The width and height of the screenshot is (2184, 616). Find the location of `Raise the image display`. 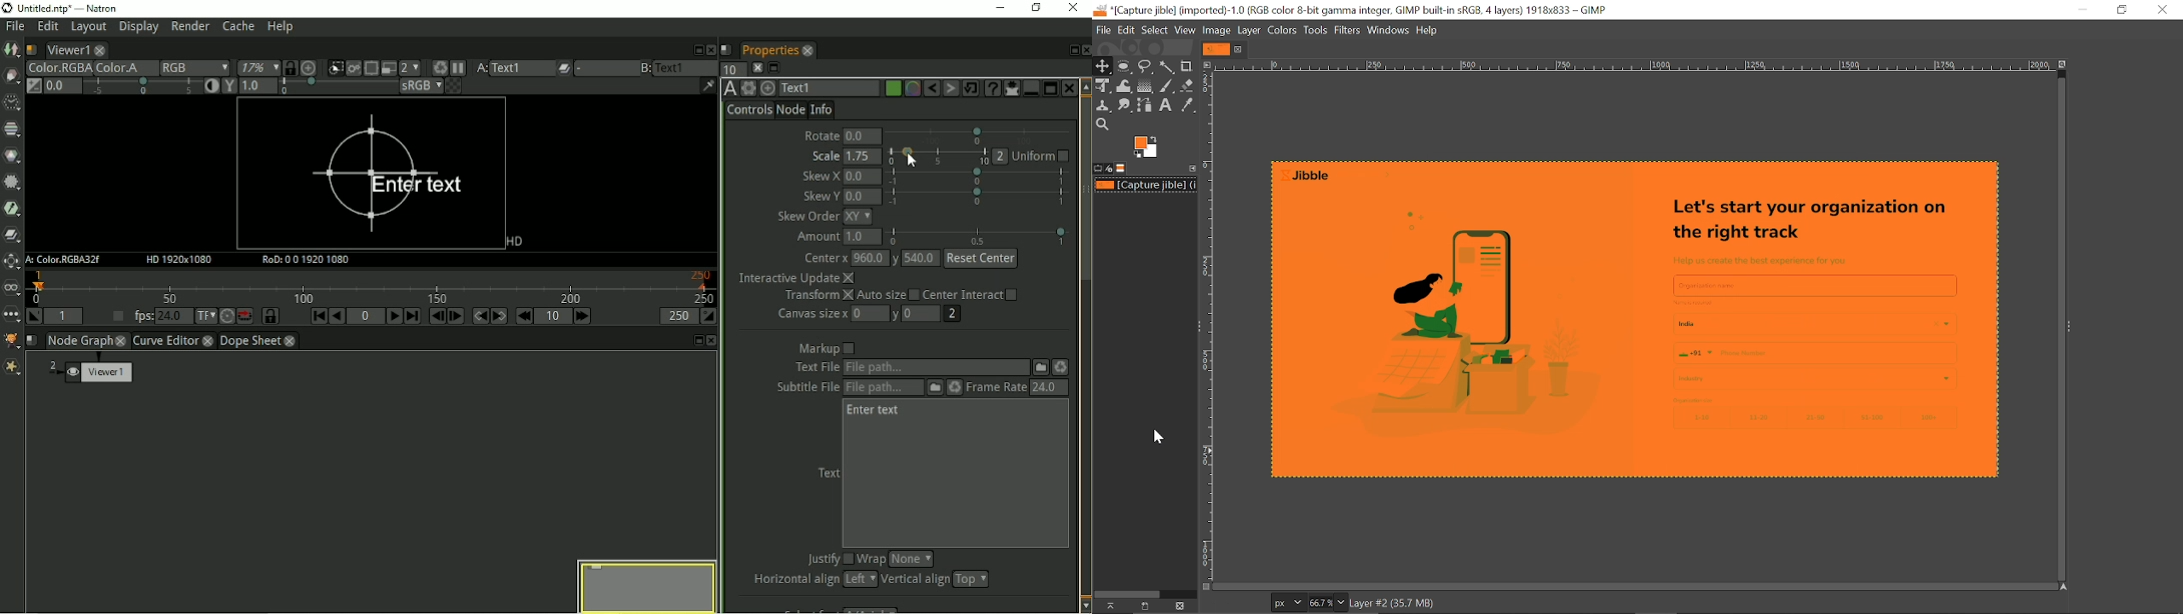

Raise the image display is located at coordinates (1108, 605).